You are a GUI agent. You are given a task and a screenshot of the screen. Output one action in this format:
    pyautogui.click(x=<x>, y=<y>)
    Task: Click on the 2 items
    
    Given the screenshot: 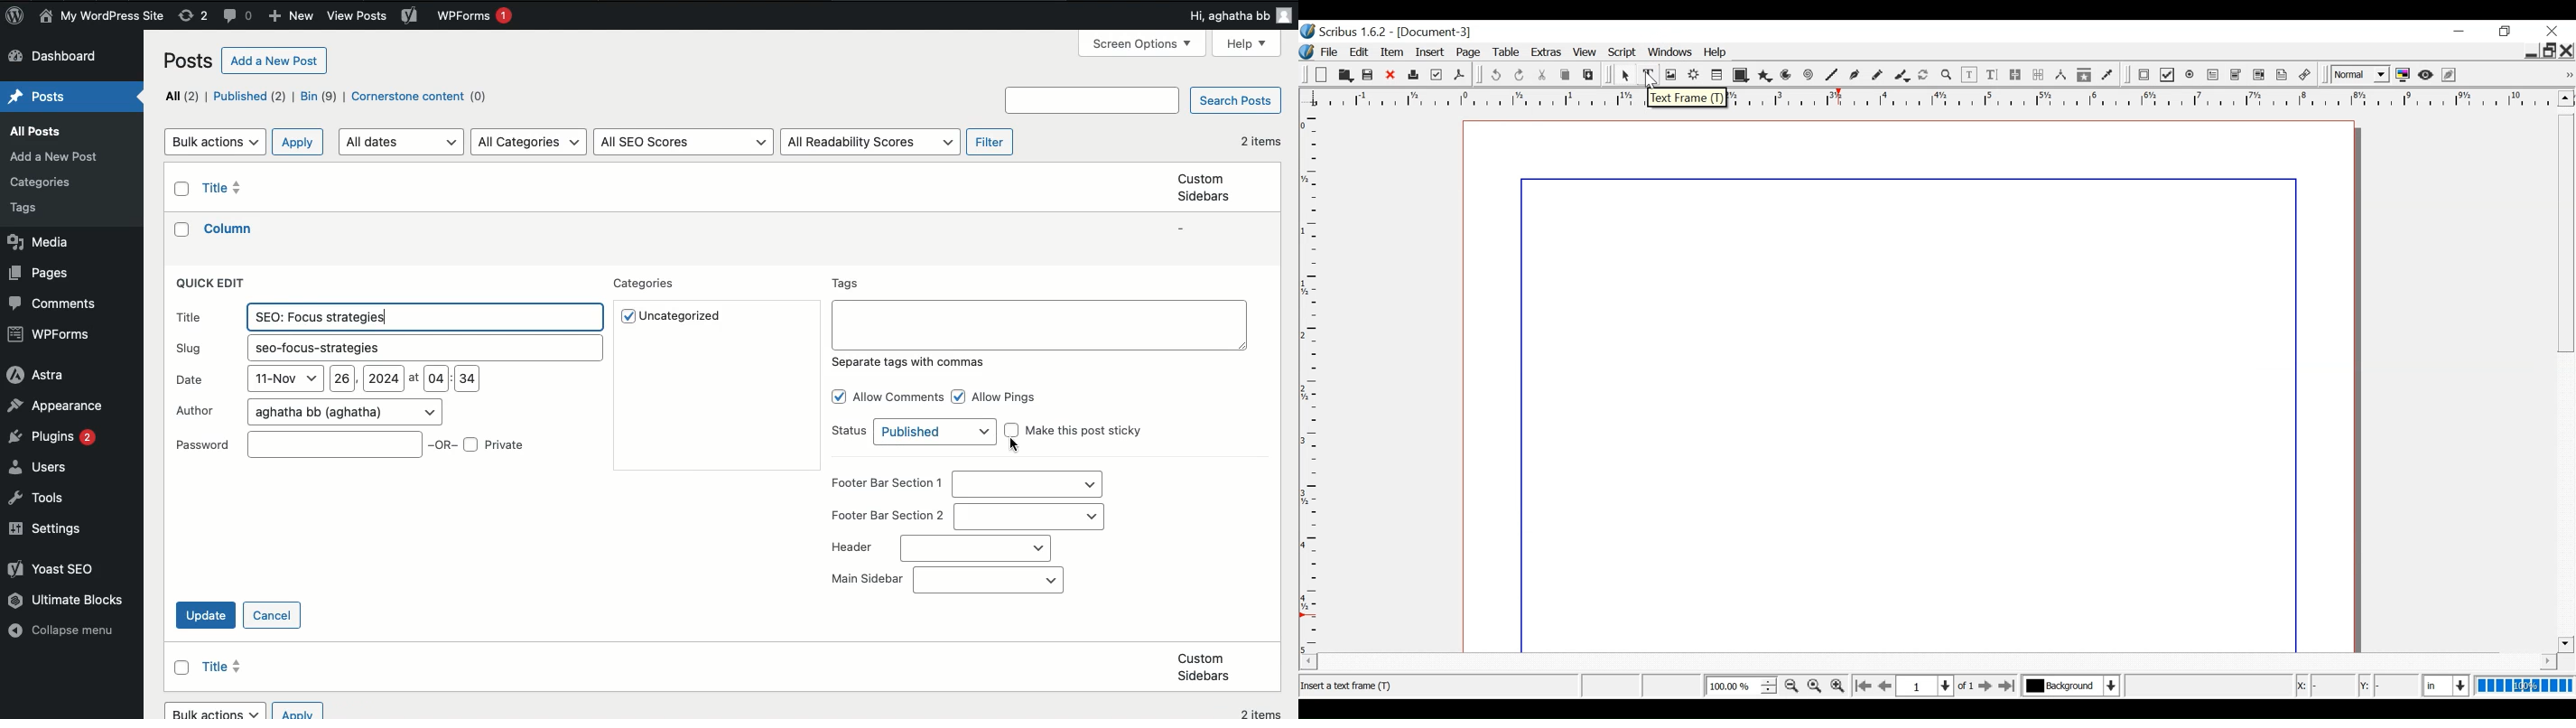 What is the action you would take?
    pyautogui.click(x=1264, y=711)
    